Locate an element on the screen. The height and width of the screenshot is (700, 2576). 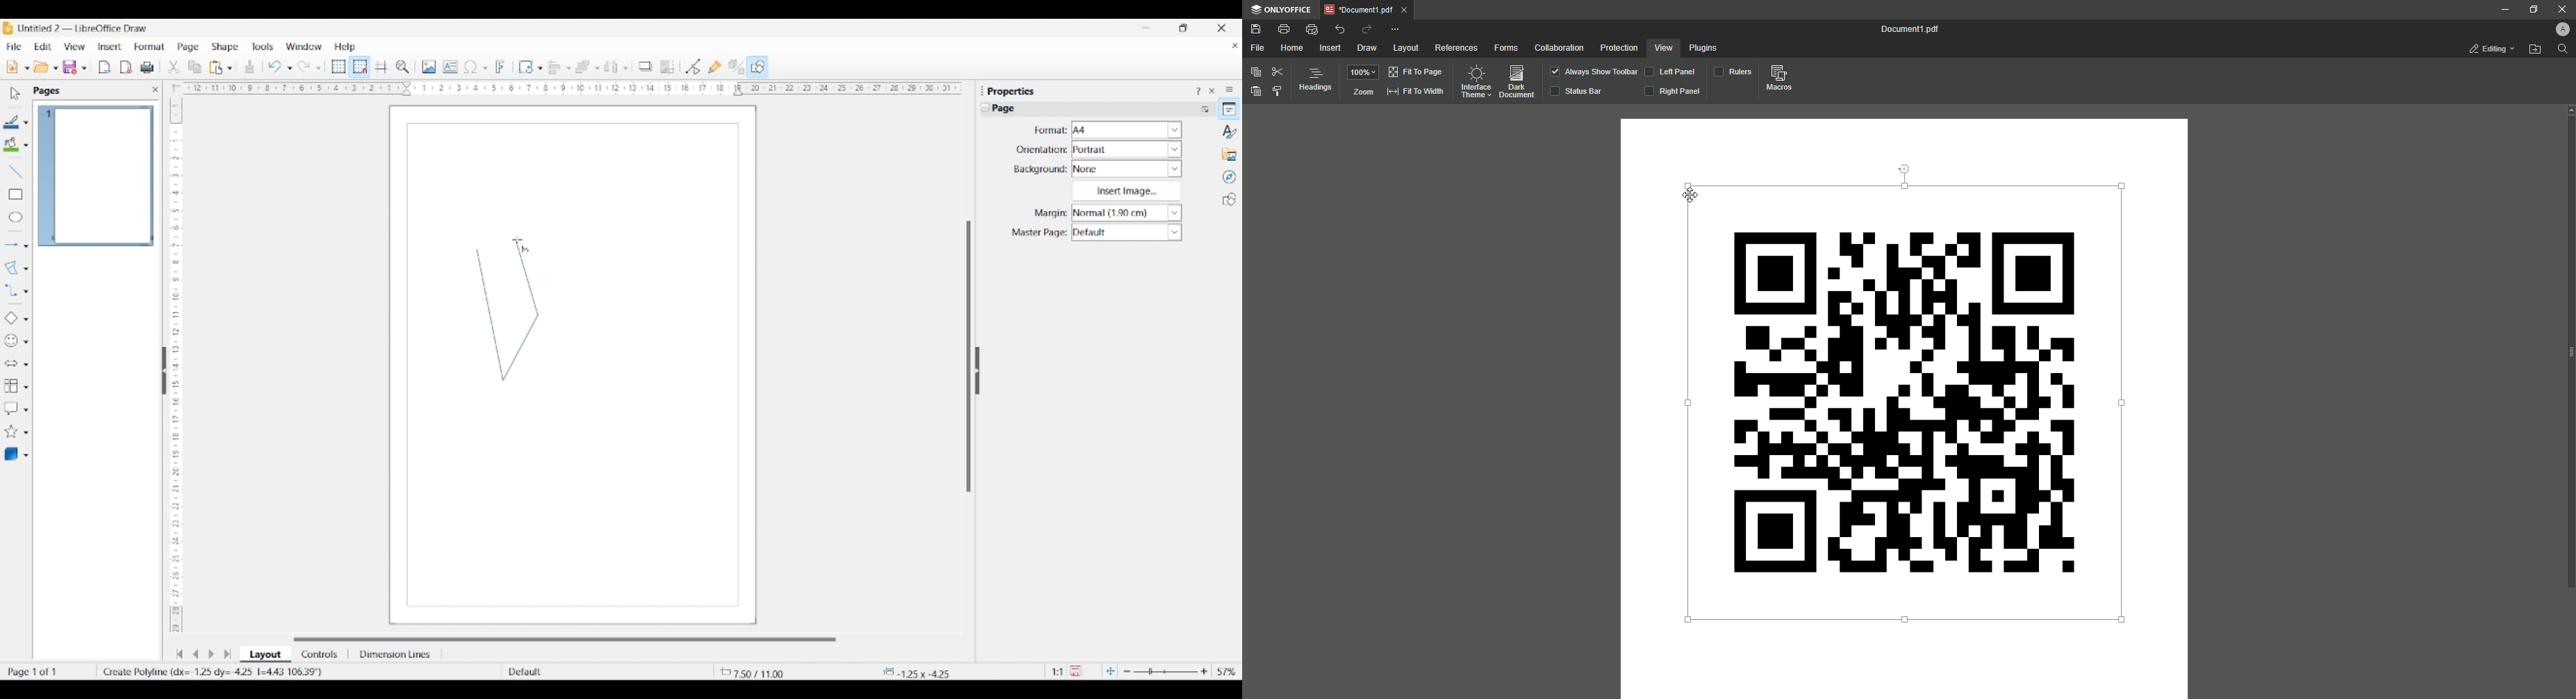
Line color options is located at coordinates (26, 123).